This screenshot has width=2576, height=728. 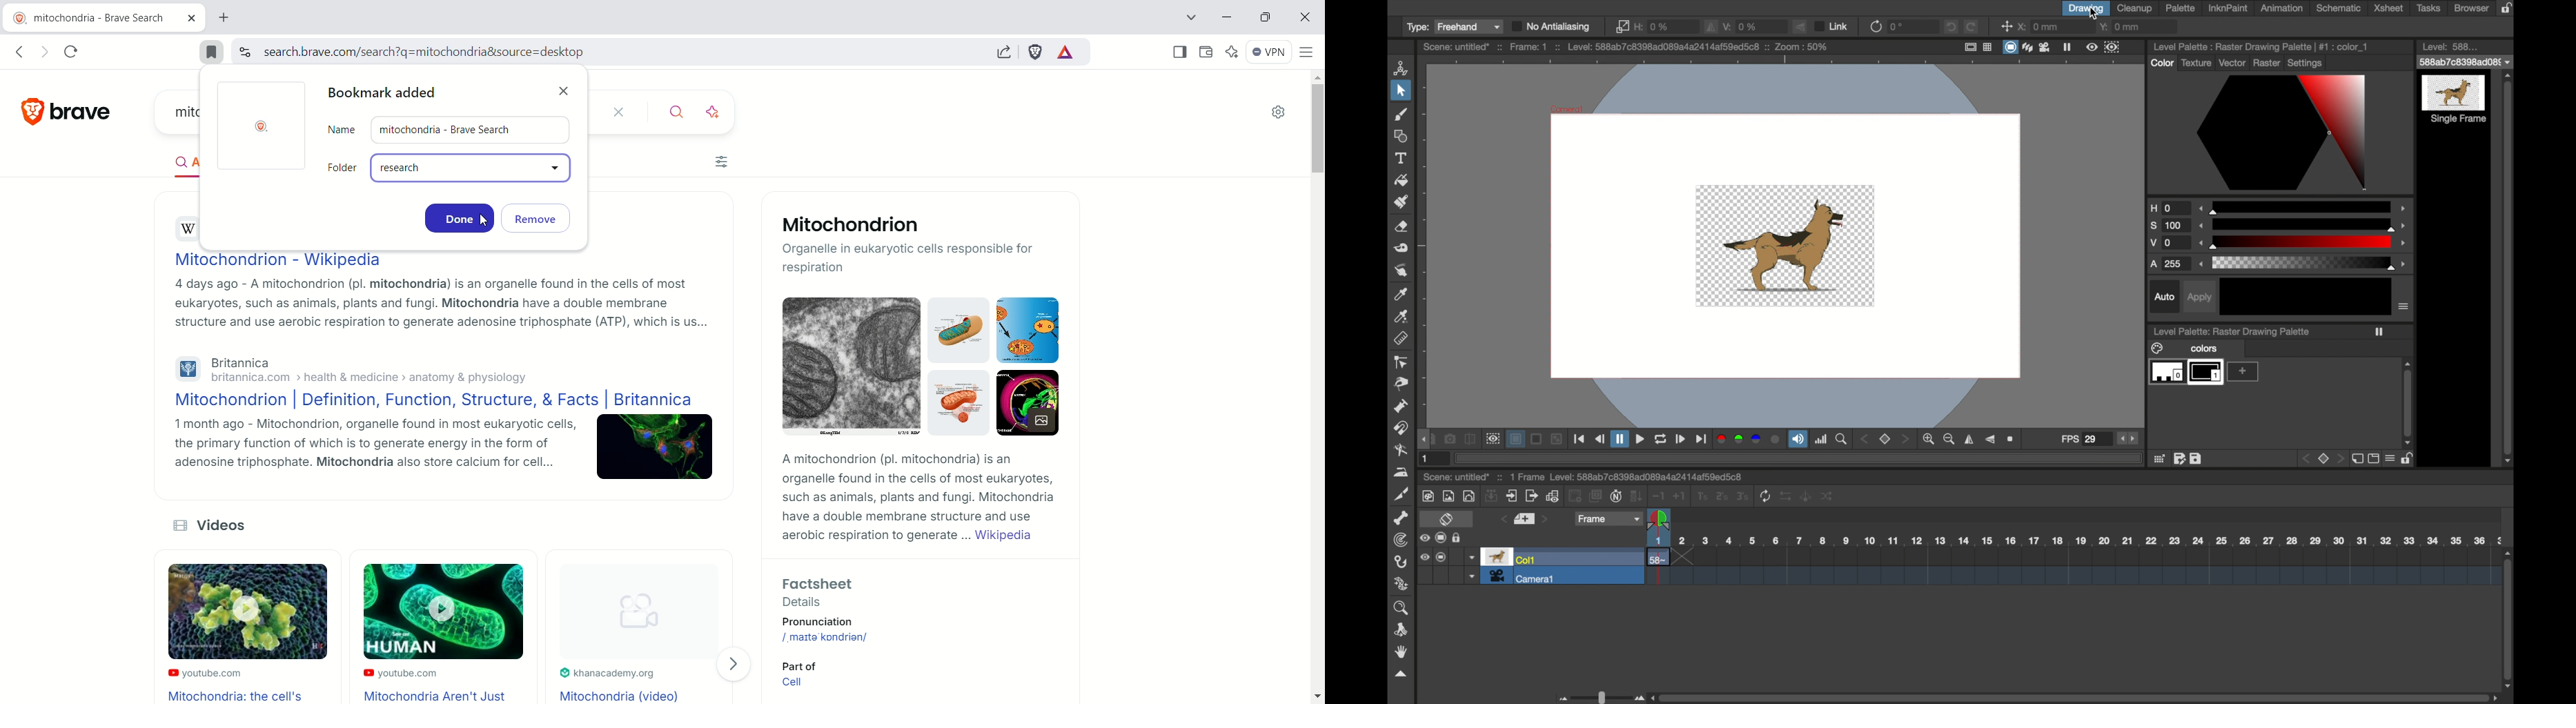 I want to click on skeleton tool, so click(x=1402, y=518).